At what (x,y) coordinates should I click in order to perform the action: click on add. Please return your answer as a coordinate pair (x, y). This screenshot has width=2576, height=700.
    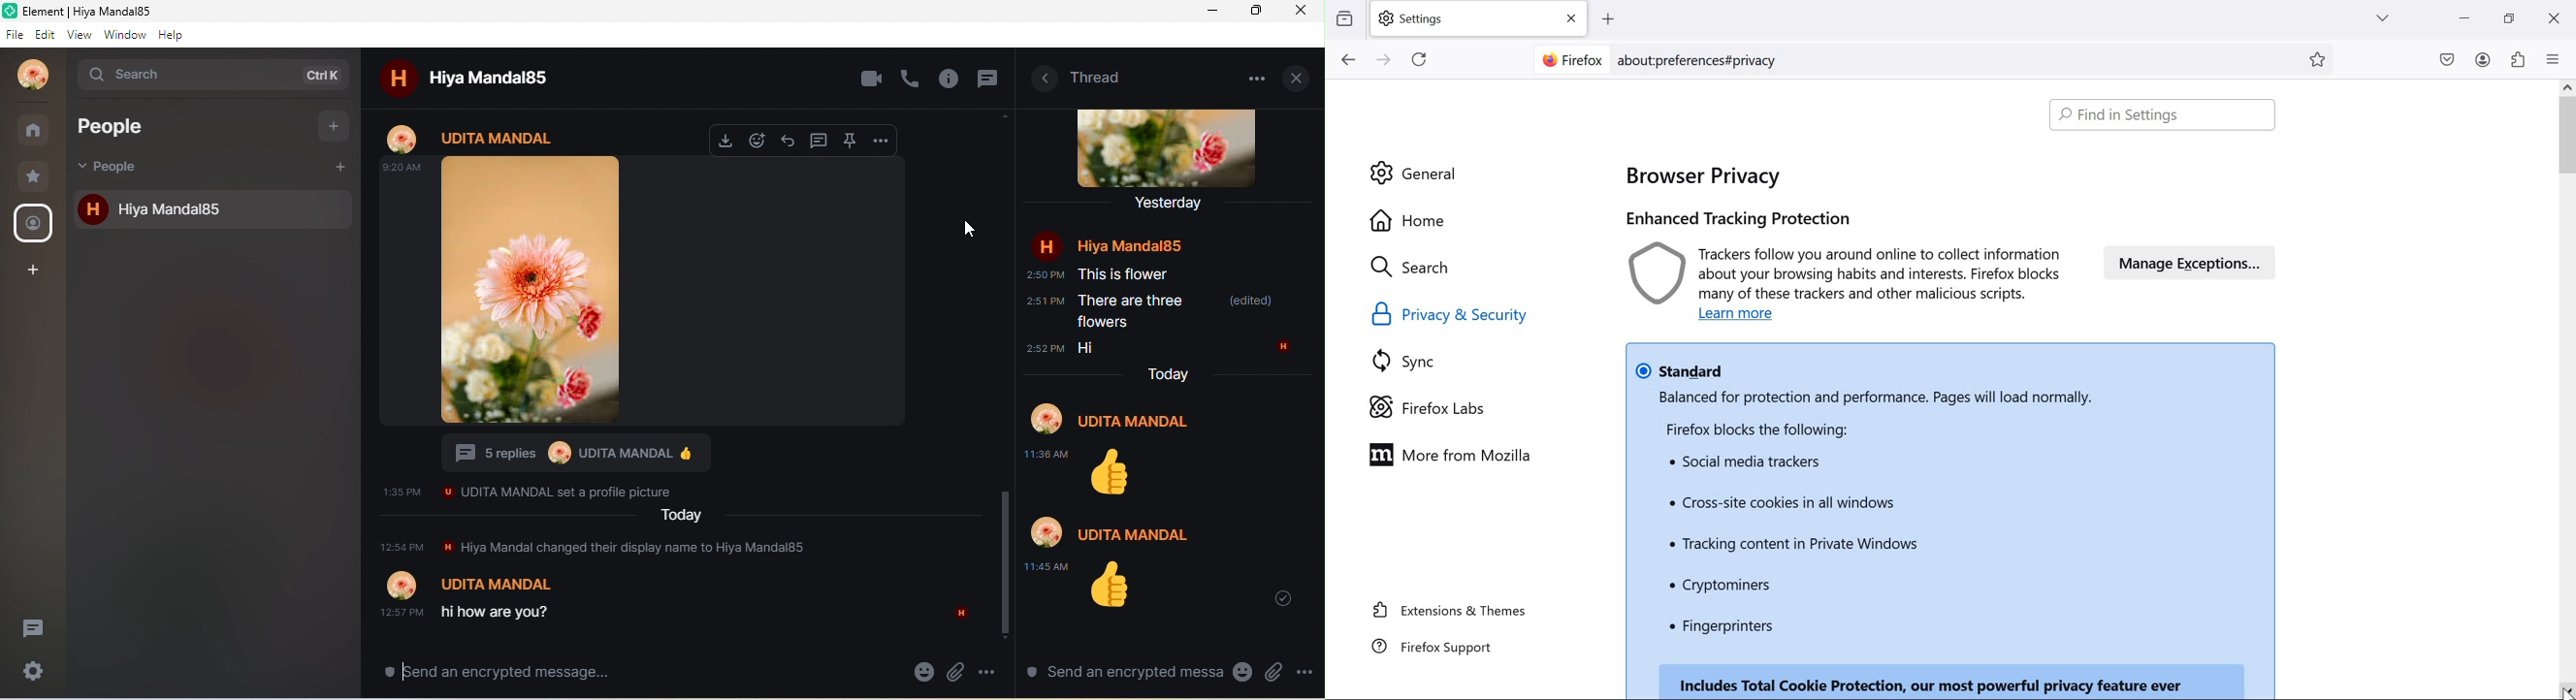
    Looking at the image, I should click on (335, 126).